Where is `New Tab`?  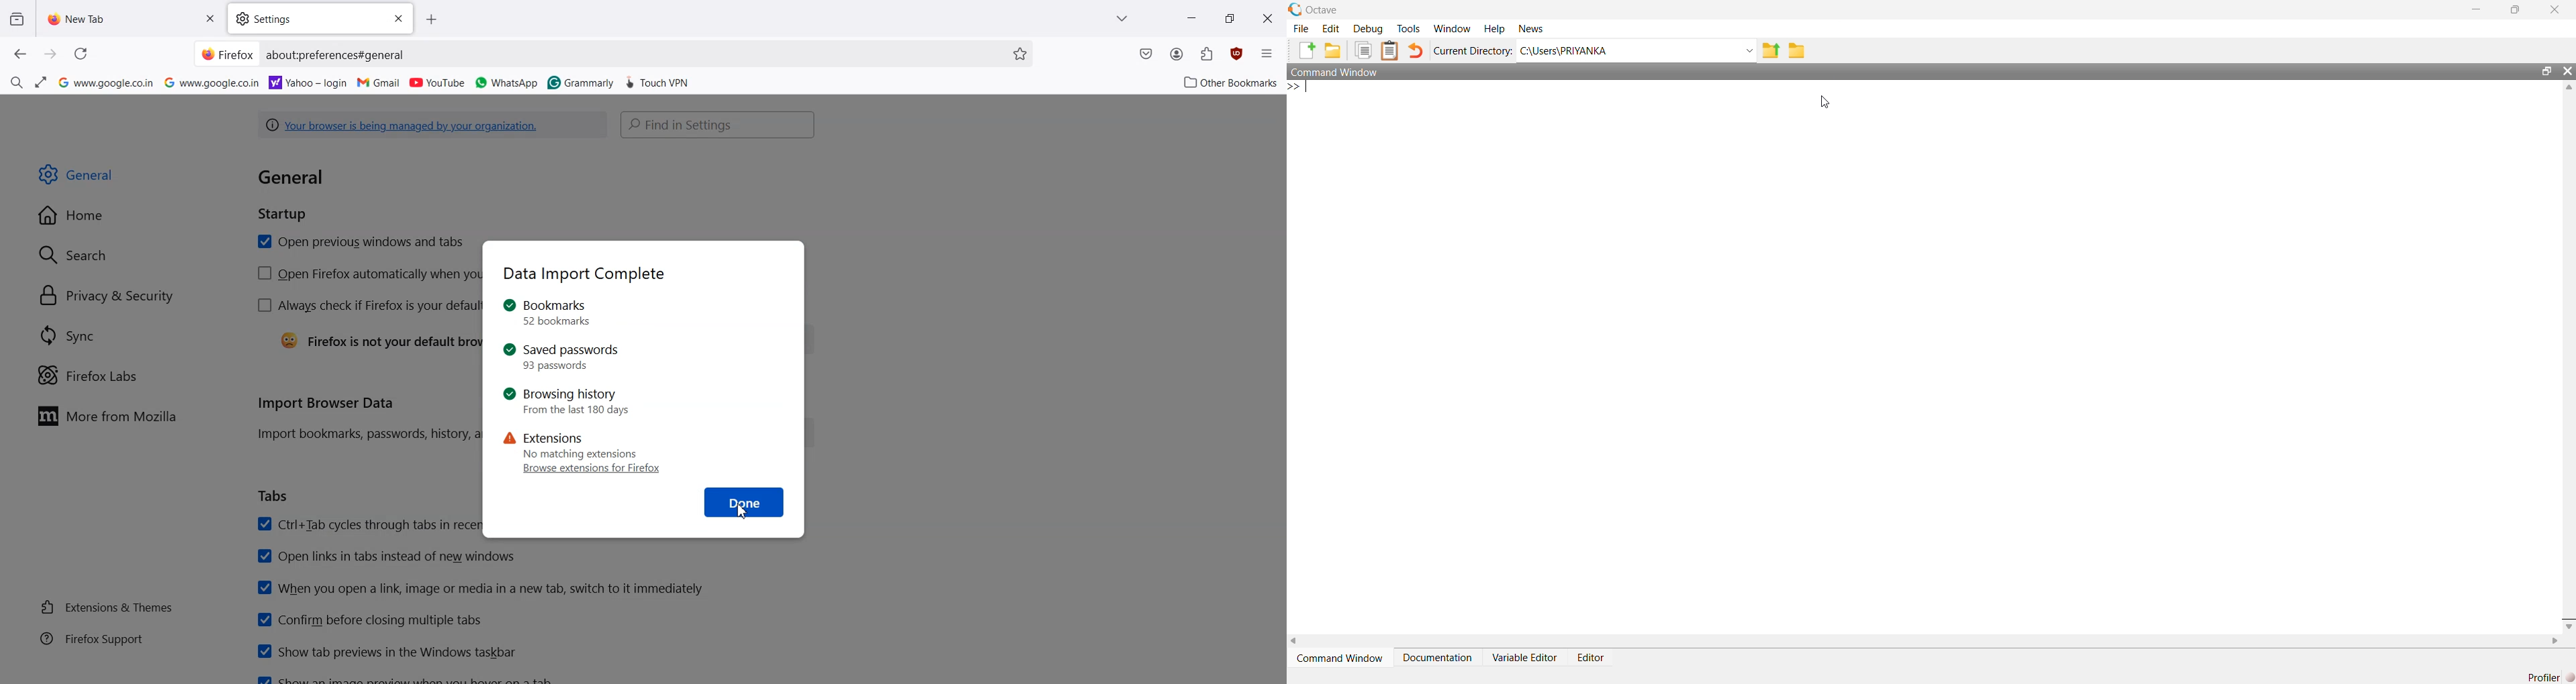 New Tab is located at coordinates (108, 19).